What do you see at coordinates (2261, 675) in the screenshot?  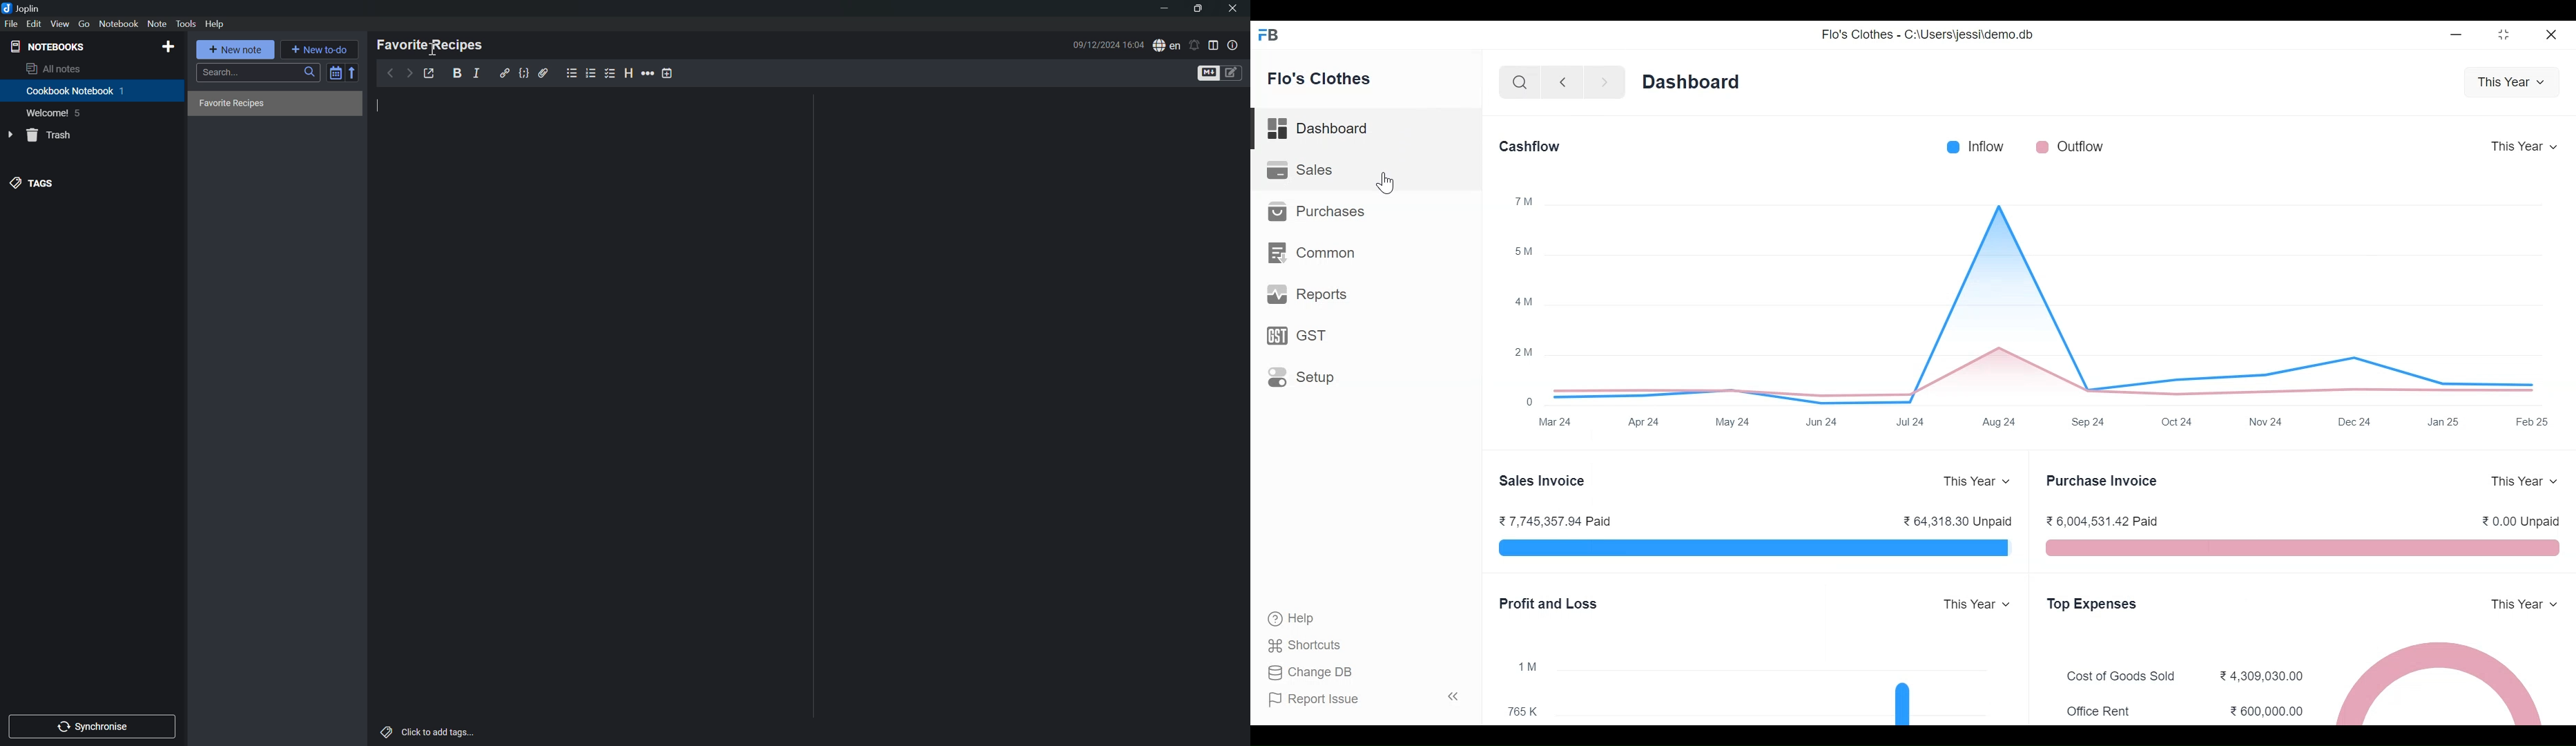 I see `4.309,030.00` at bounding box center [2261, 675].